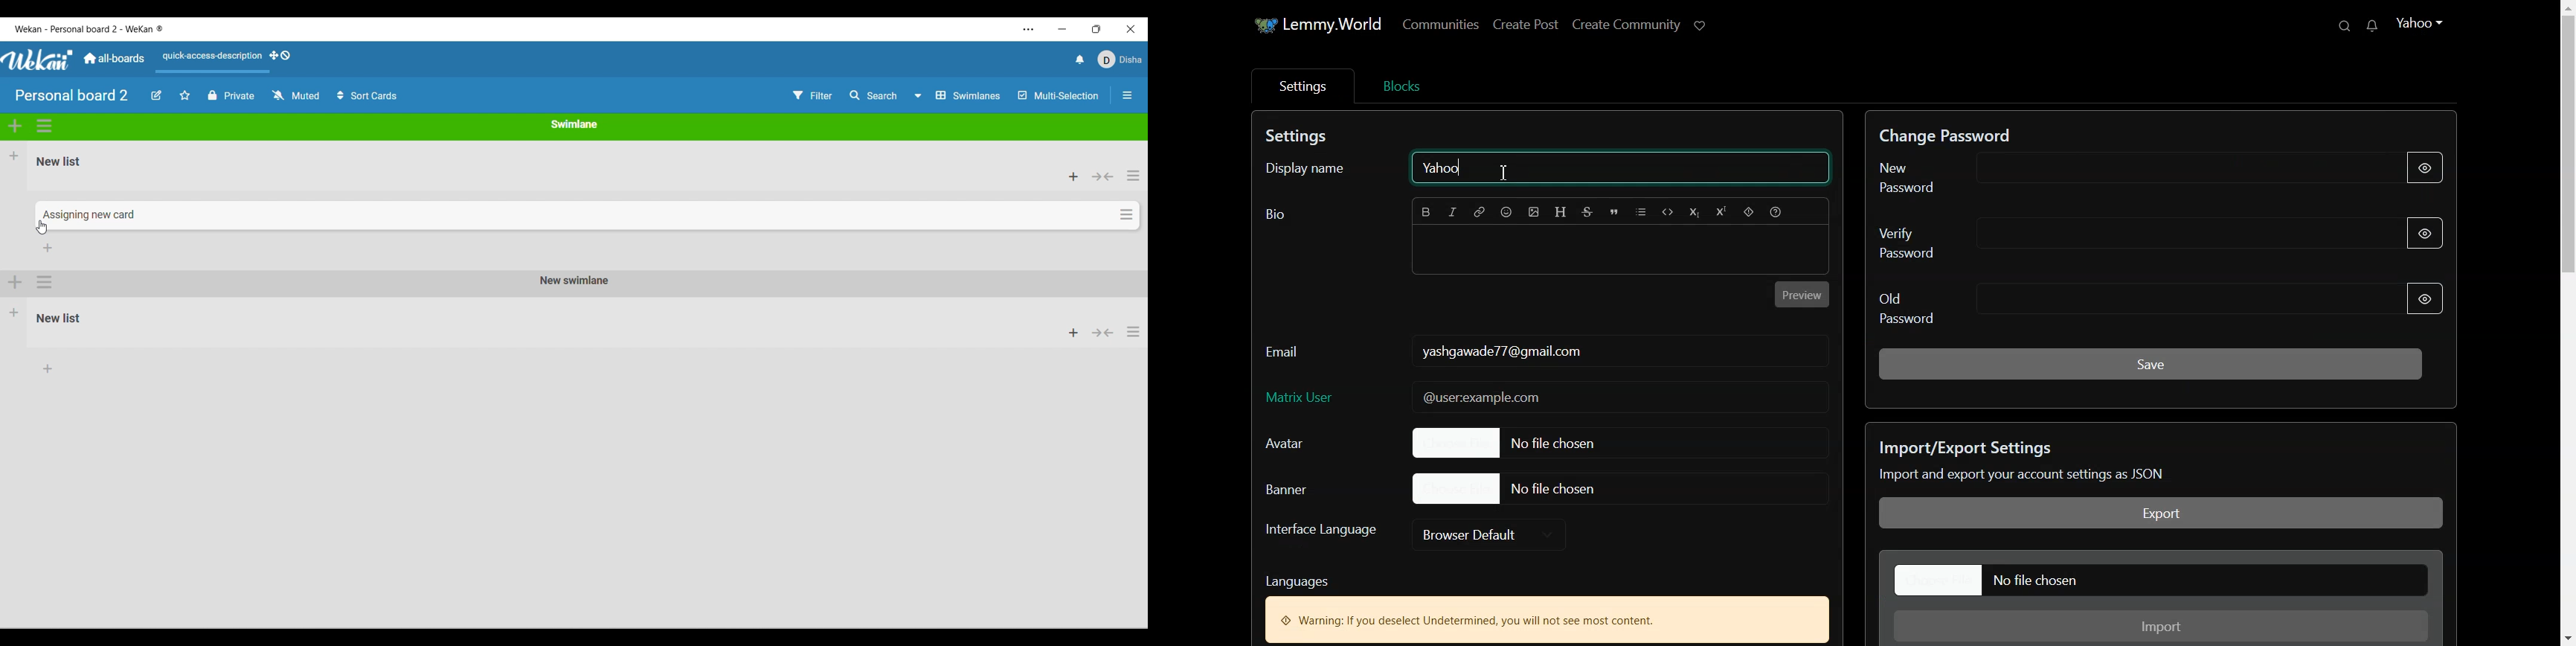  Describe the element at coordinates (544, 172) in the screenshot. I see `Current list` at that location.